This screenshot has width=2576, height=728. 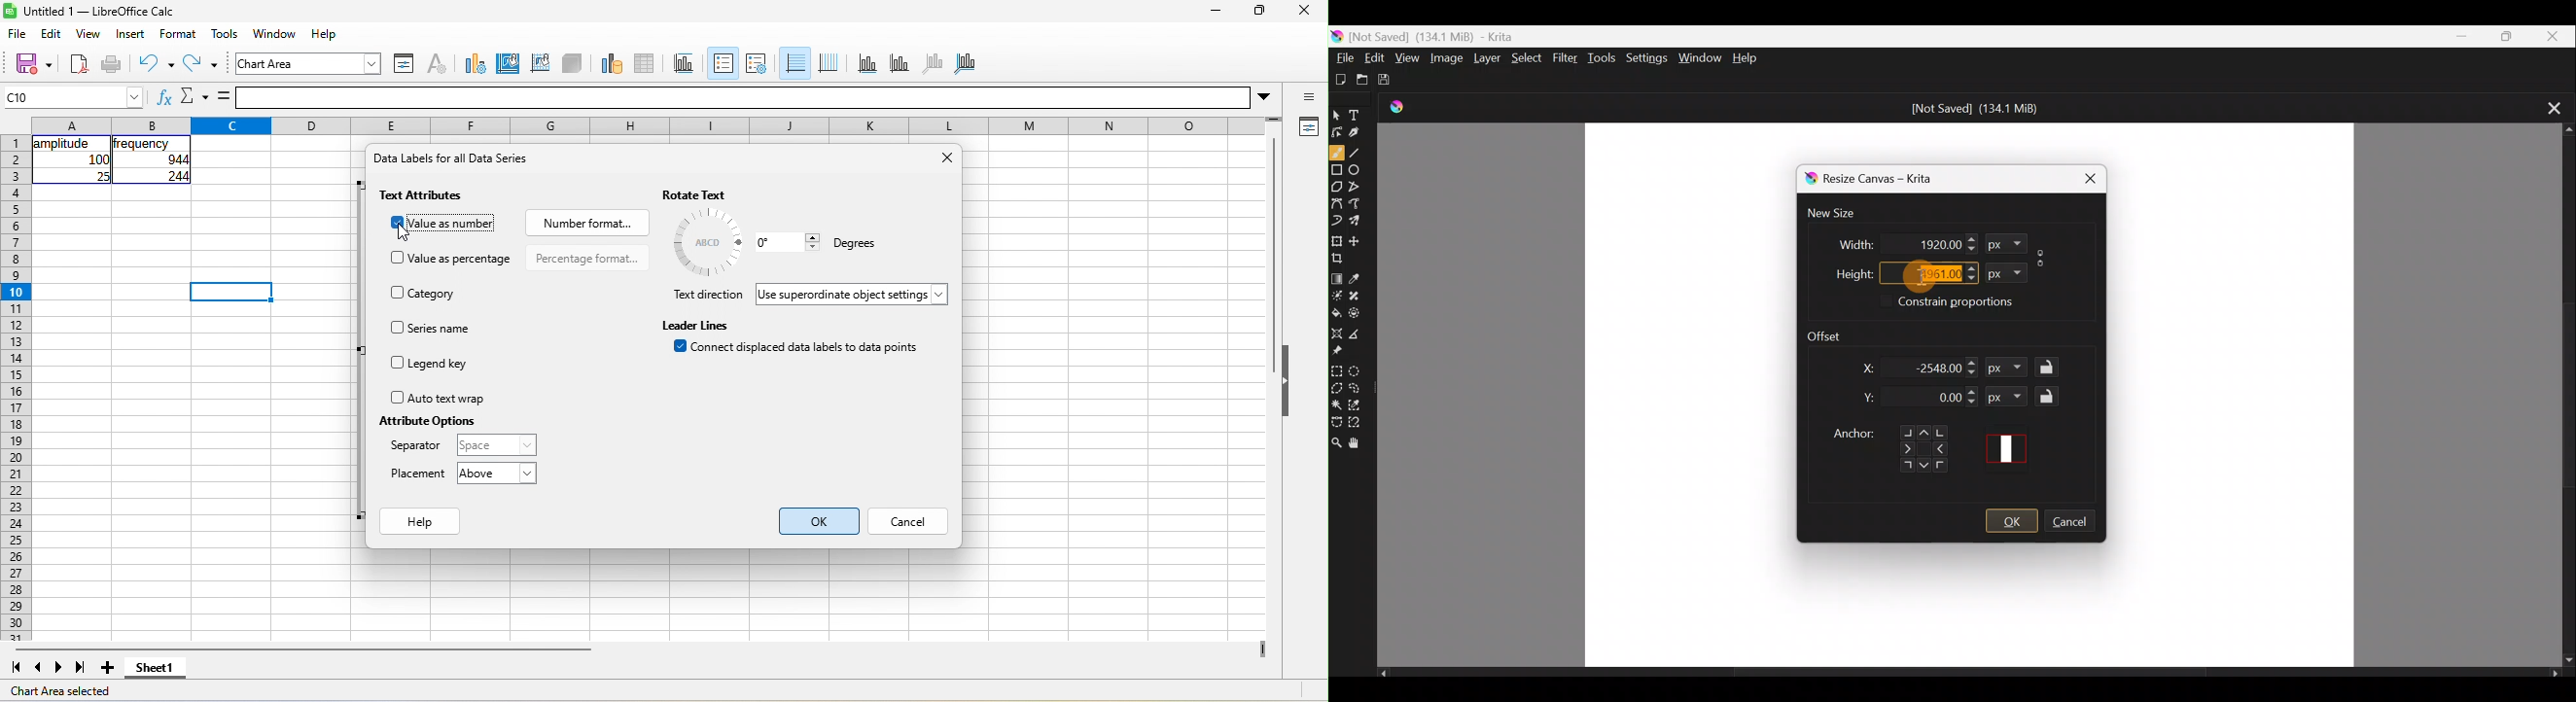 I want to click on percentage format, so click(x=587, y=258).